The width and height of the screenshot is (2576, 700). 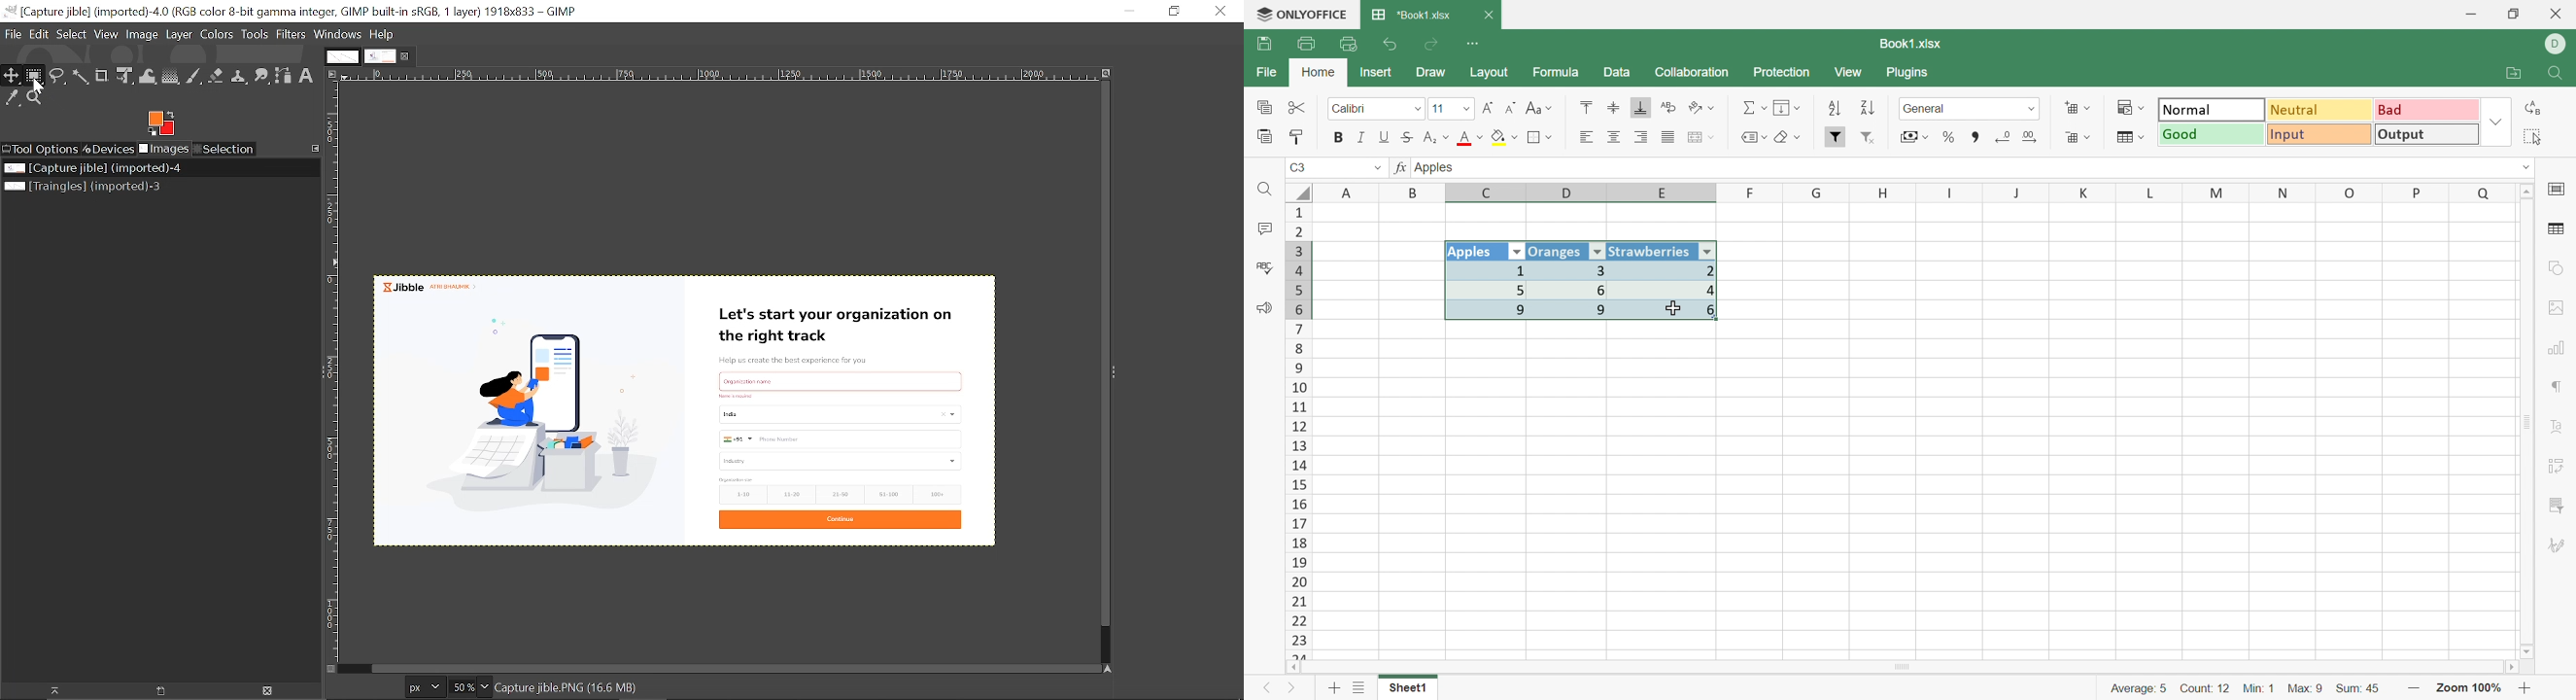 I want to click on Increase decimals, so click(x=2036, y=137).